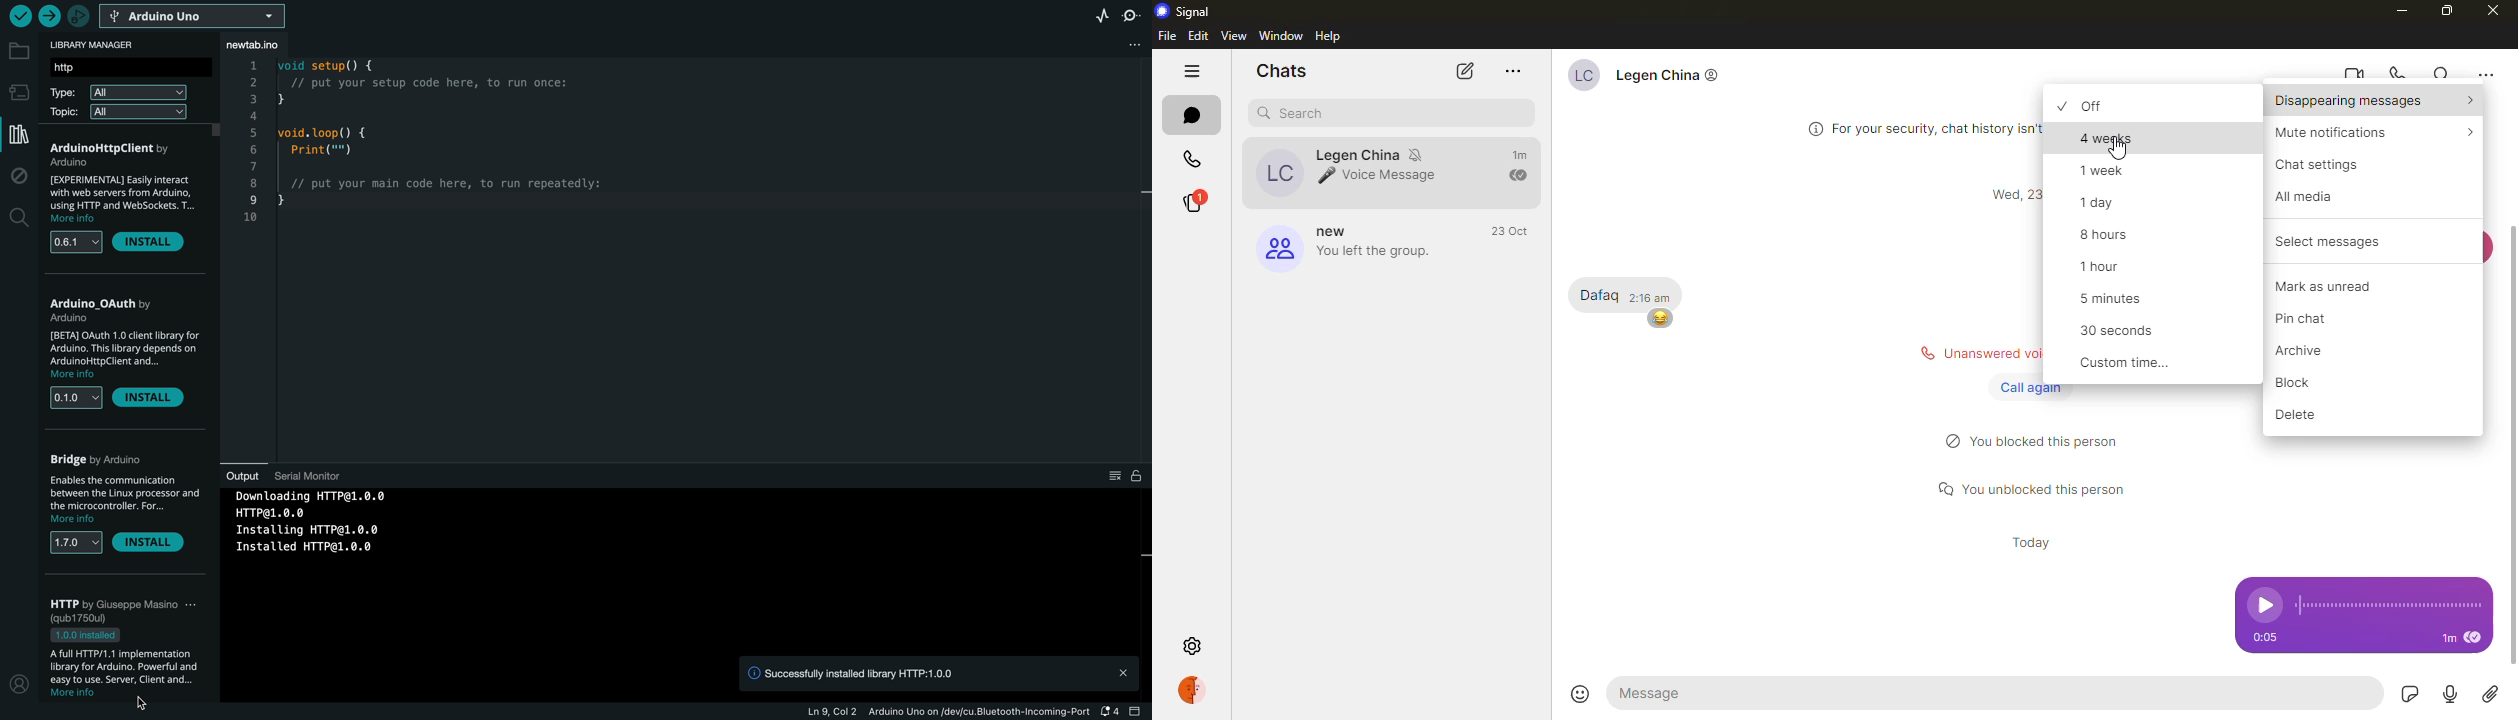  Describe the element at coordinates (1195, 113) in the screenshot. I see `chats` at that location.